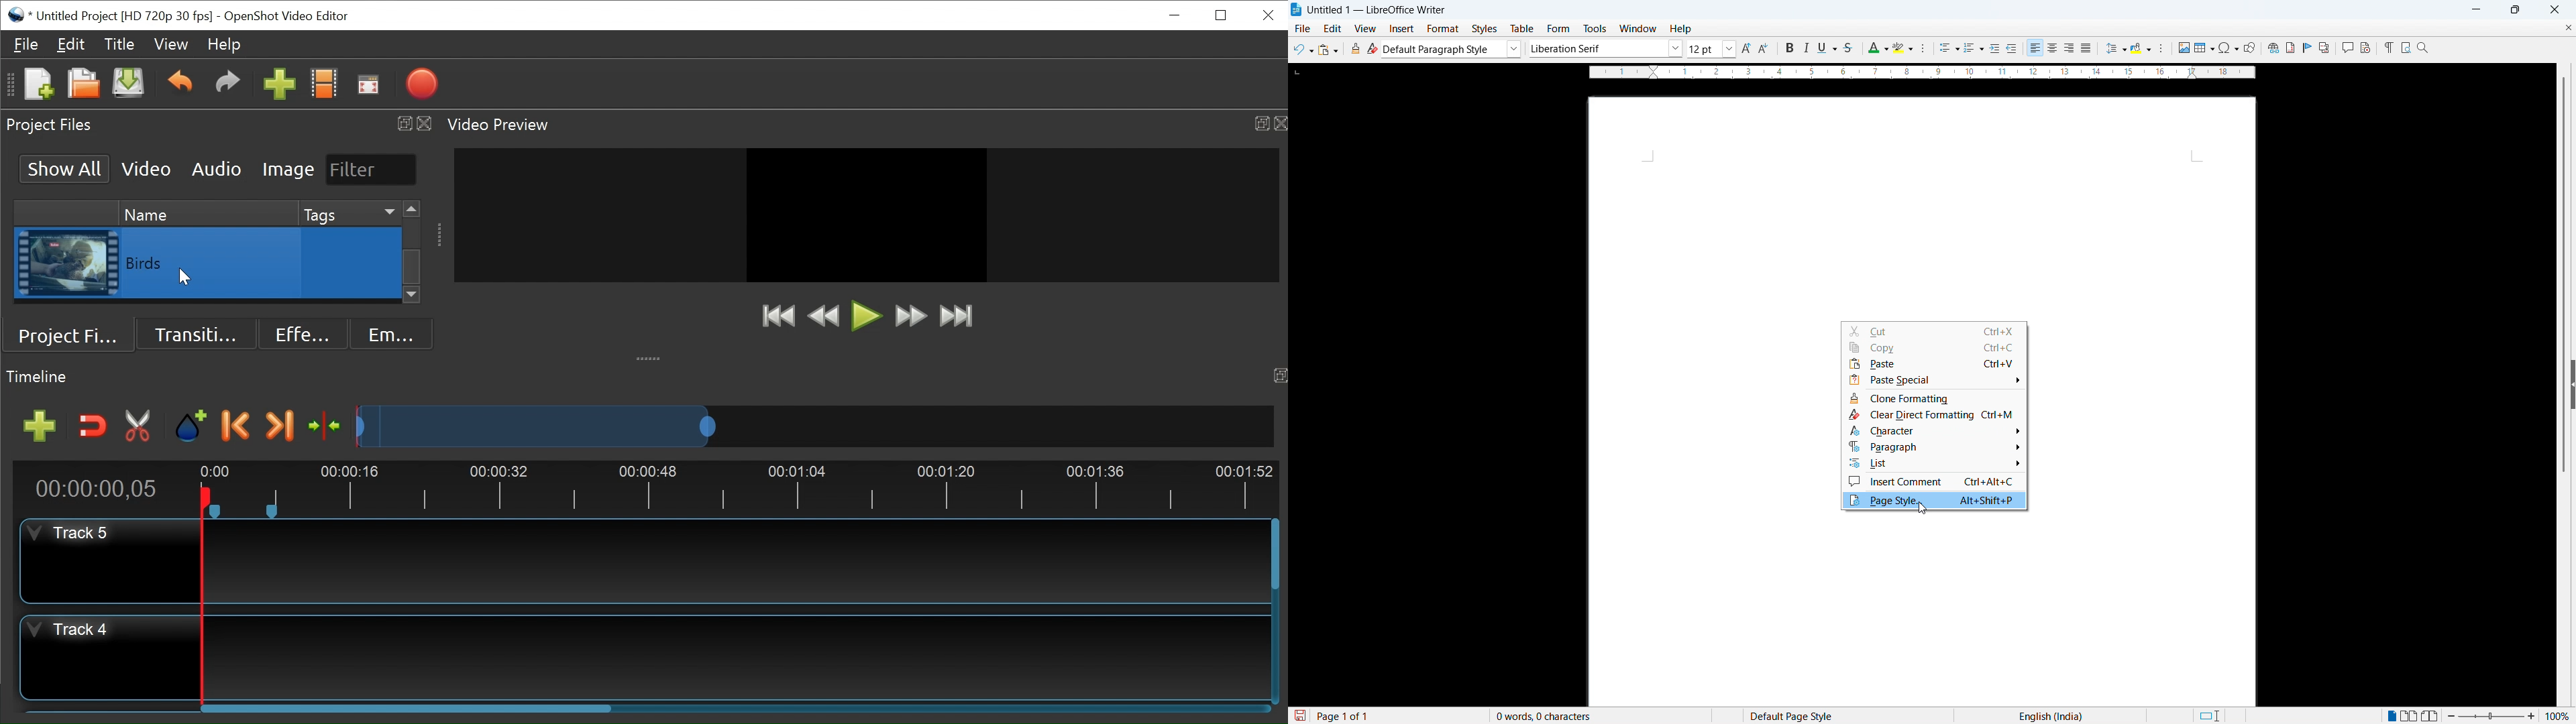  Describe the element at coordinates (2347, 48) in the screenshot. I see `Insert comment ` at that location.